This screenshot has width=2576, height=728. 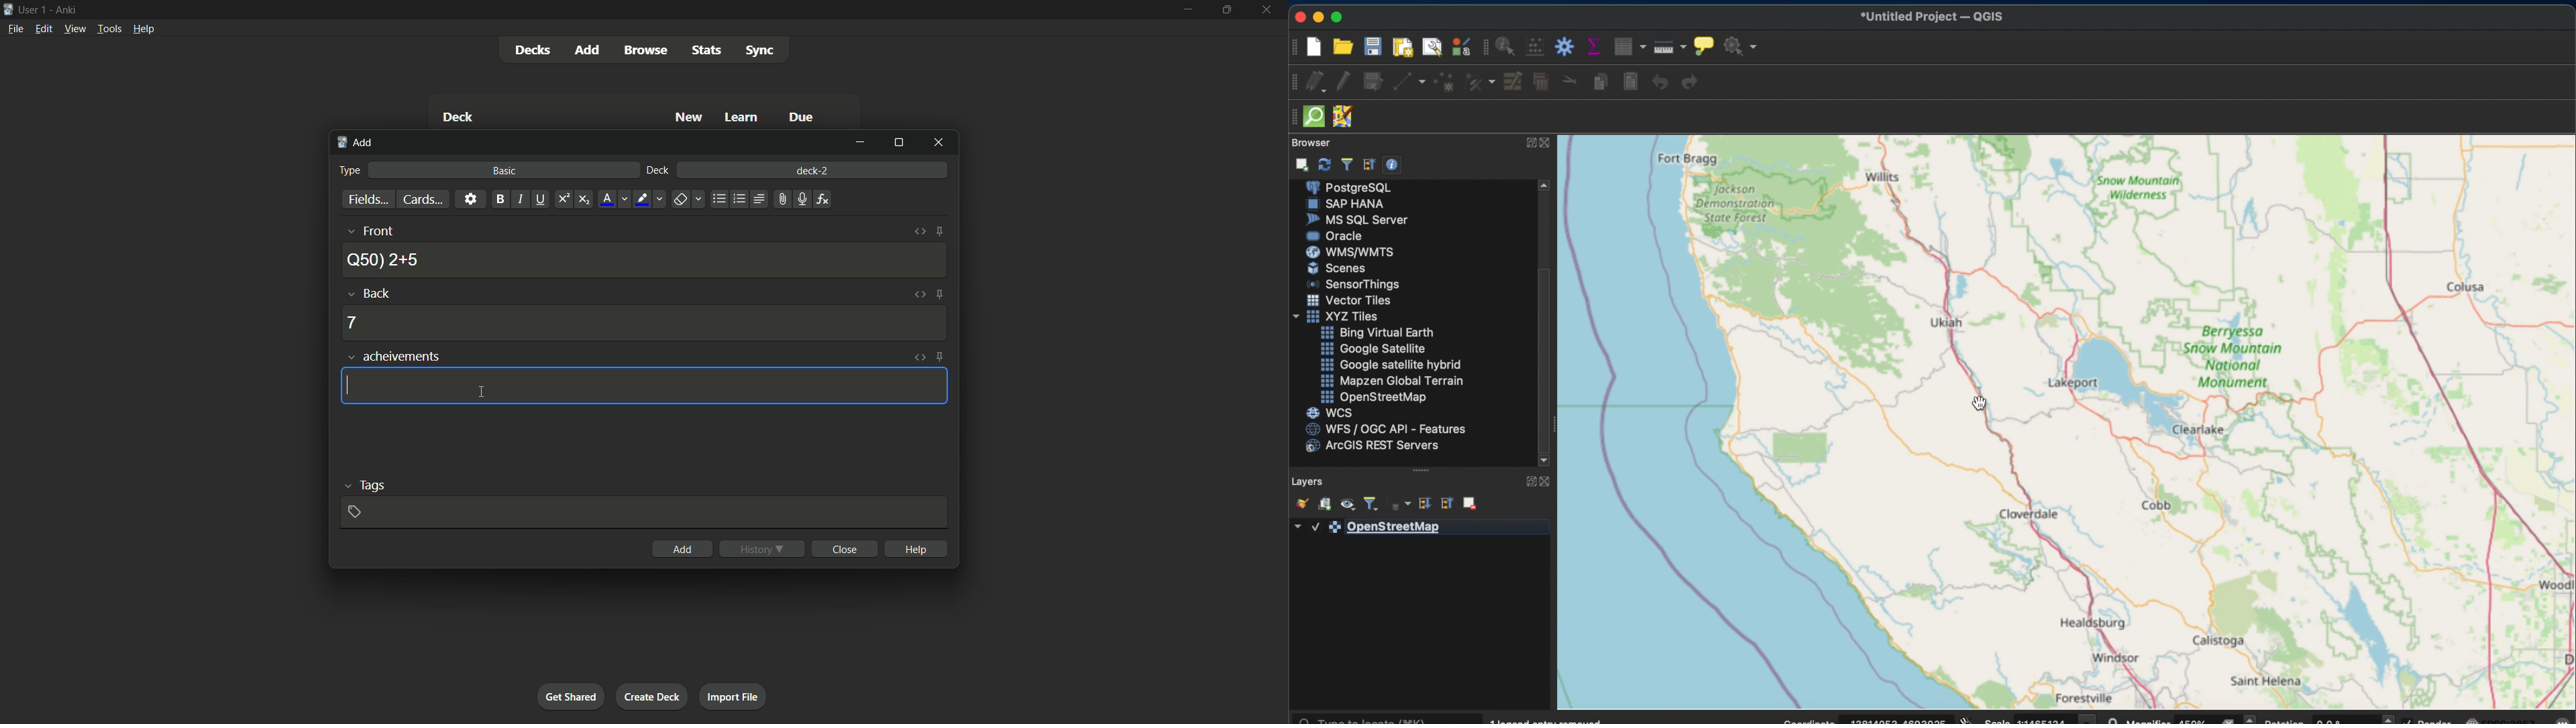 I want to click on close window, so click(x=937, y=143).